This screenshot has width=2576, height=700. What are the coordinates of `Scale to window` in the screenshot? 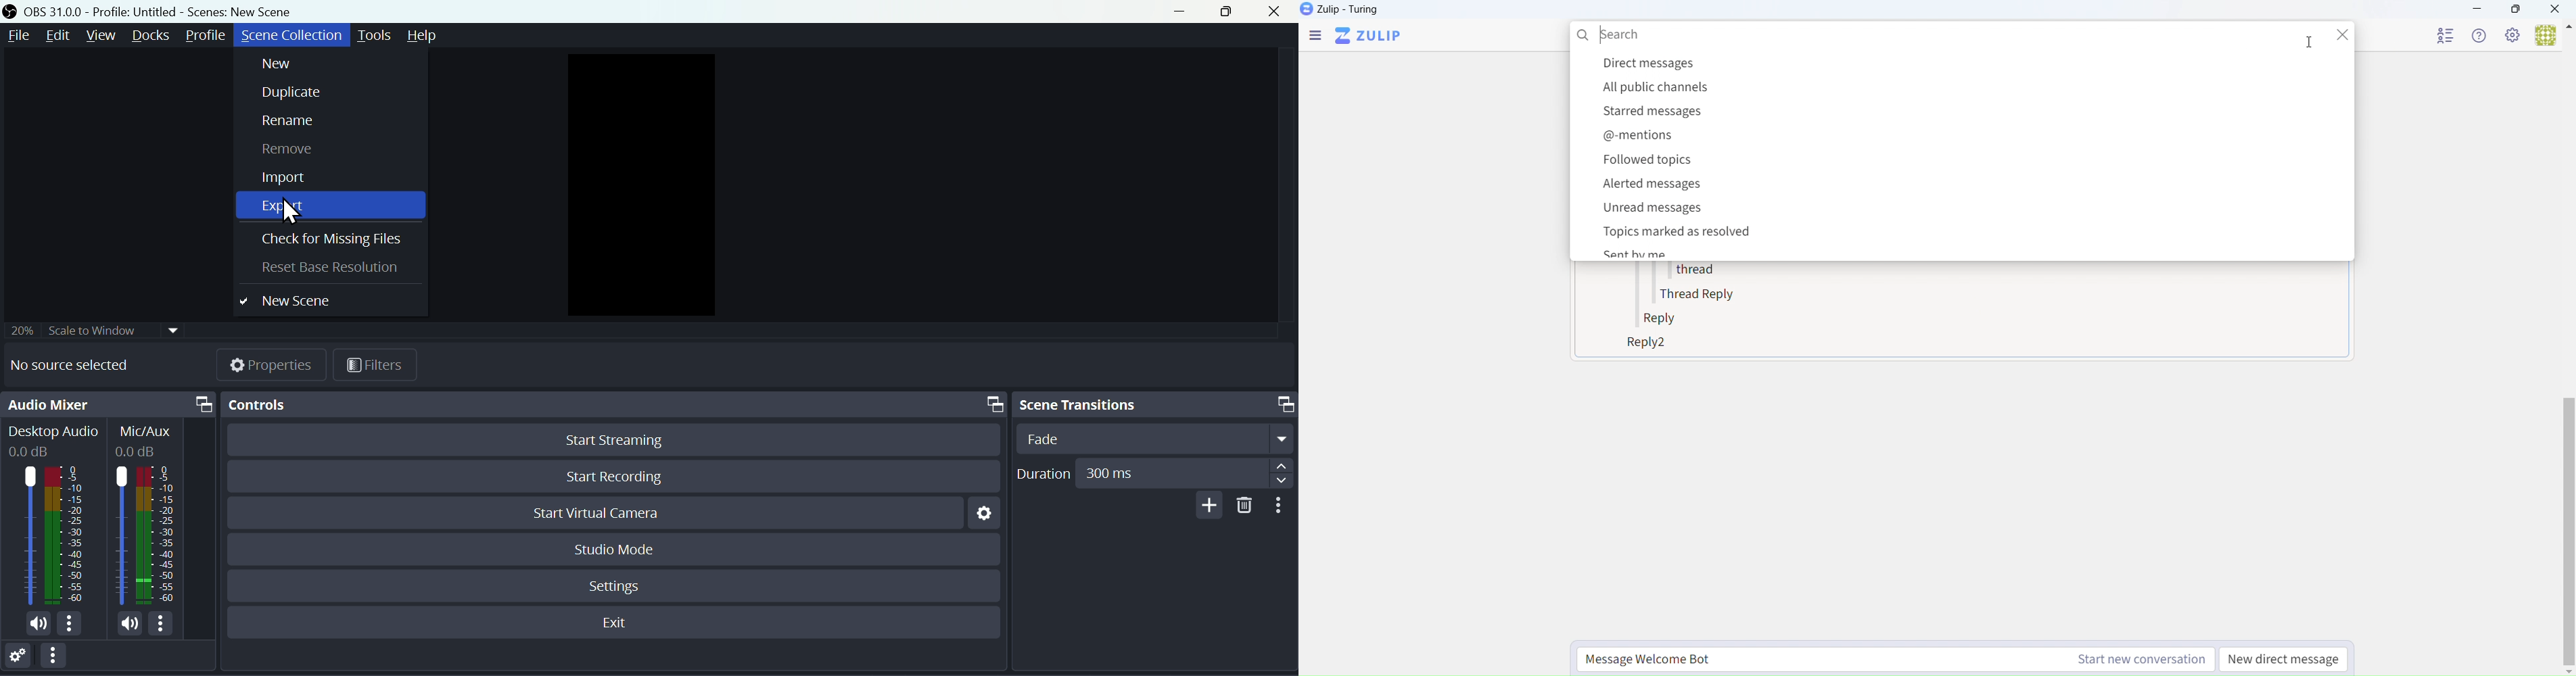 It's located at (96, 329).